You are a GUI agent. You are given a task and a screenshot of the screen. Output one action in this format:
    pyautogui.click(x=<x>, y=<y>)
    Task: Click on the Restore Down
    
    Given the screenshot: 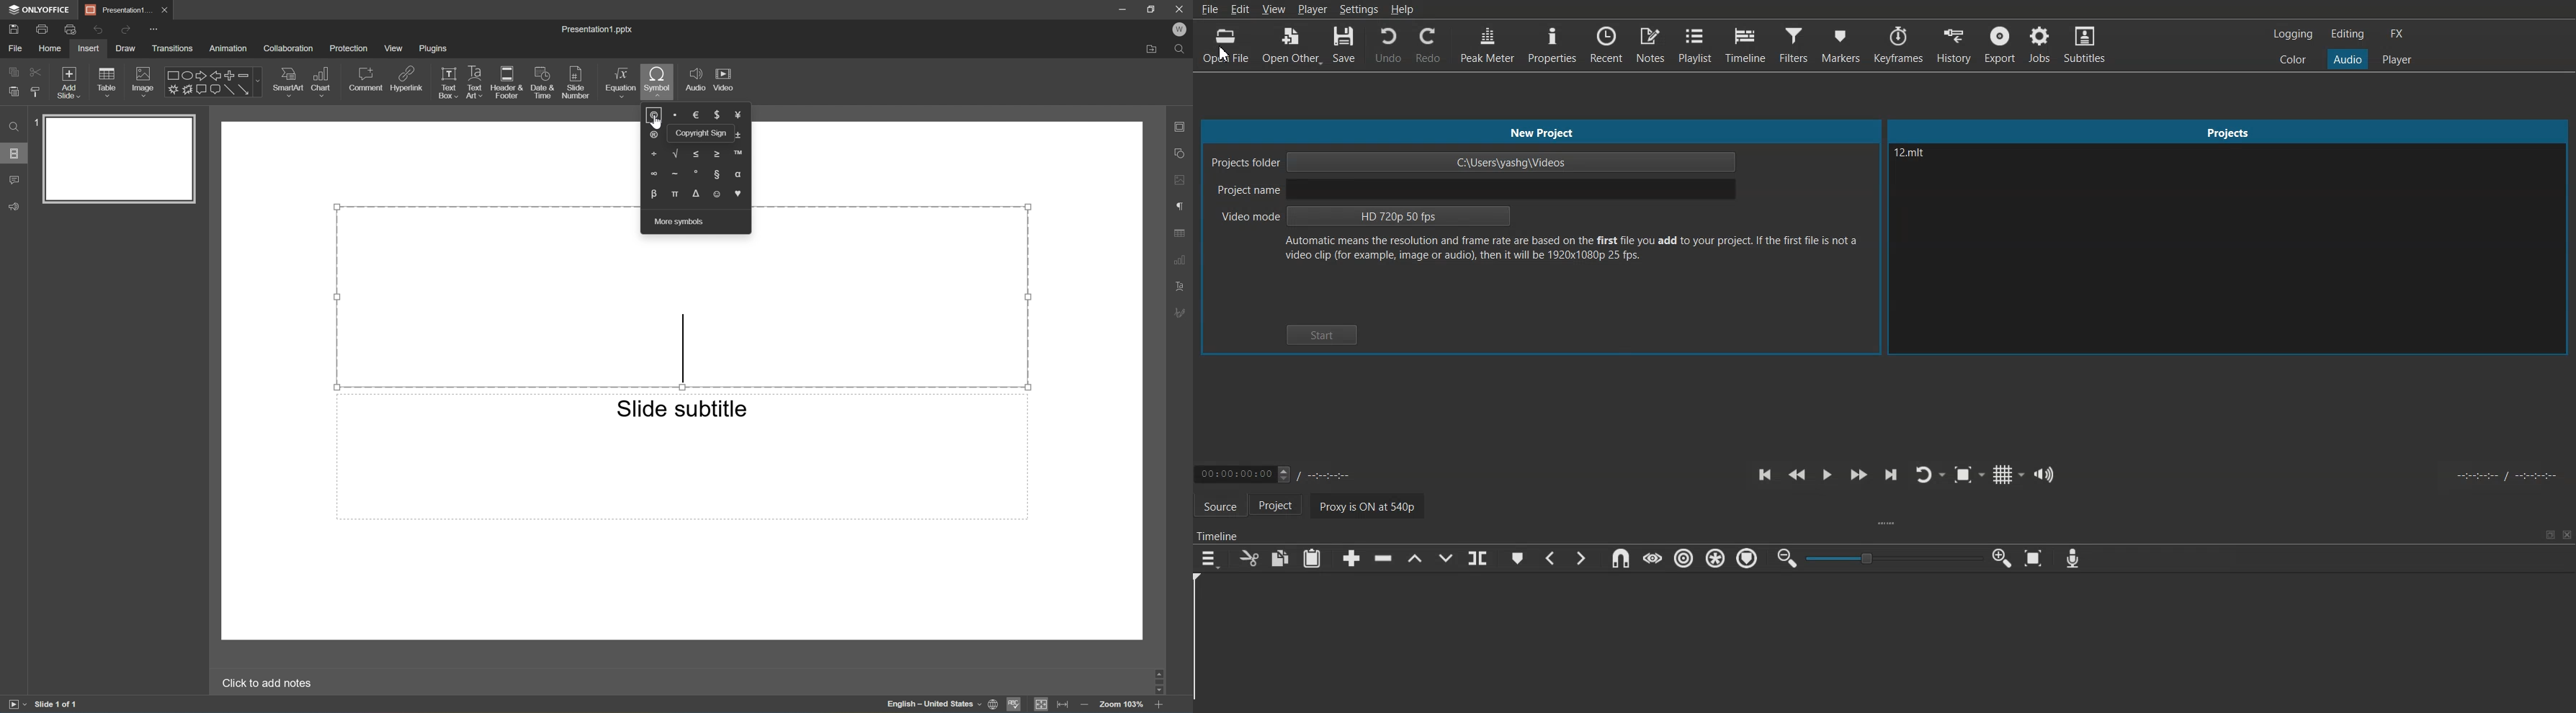 What is the action you would take?
    pyautogui.click(x=1152, y=8)
    